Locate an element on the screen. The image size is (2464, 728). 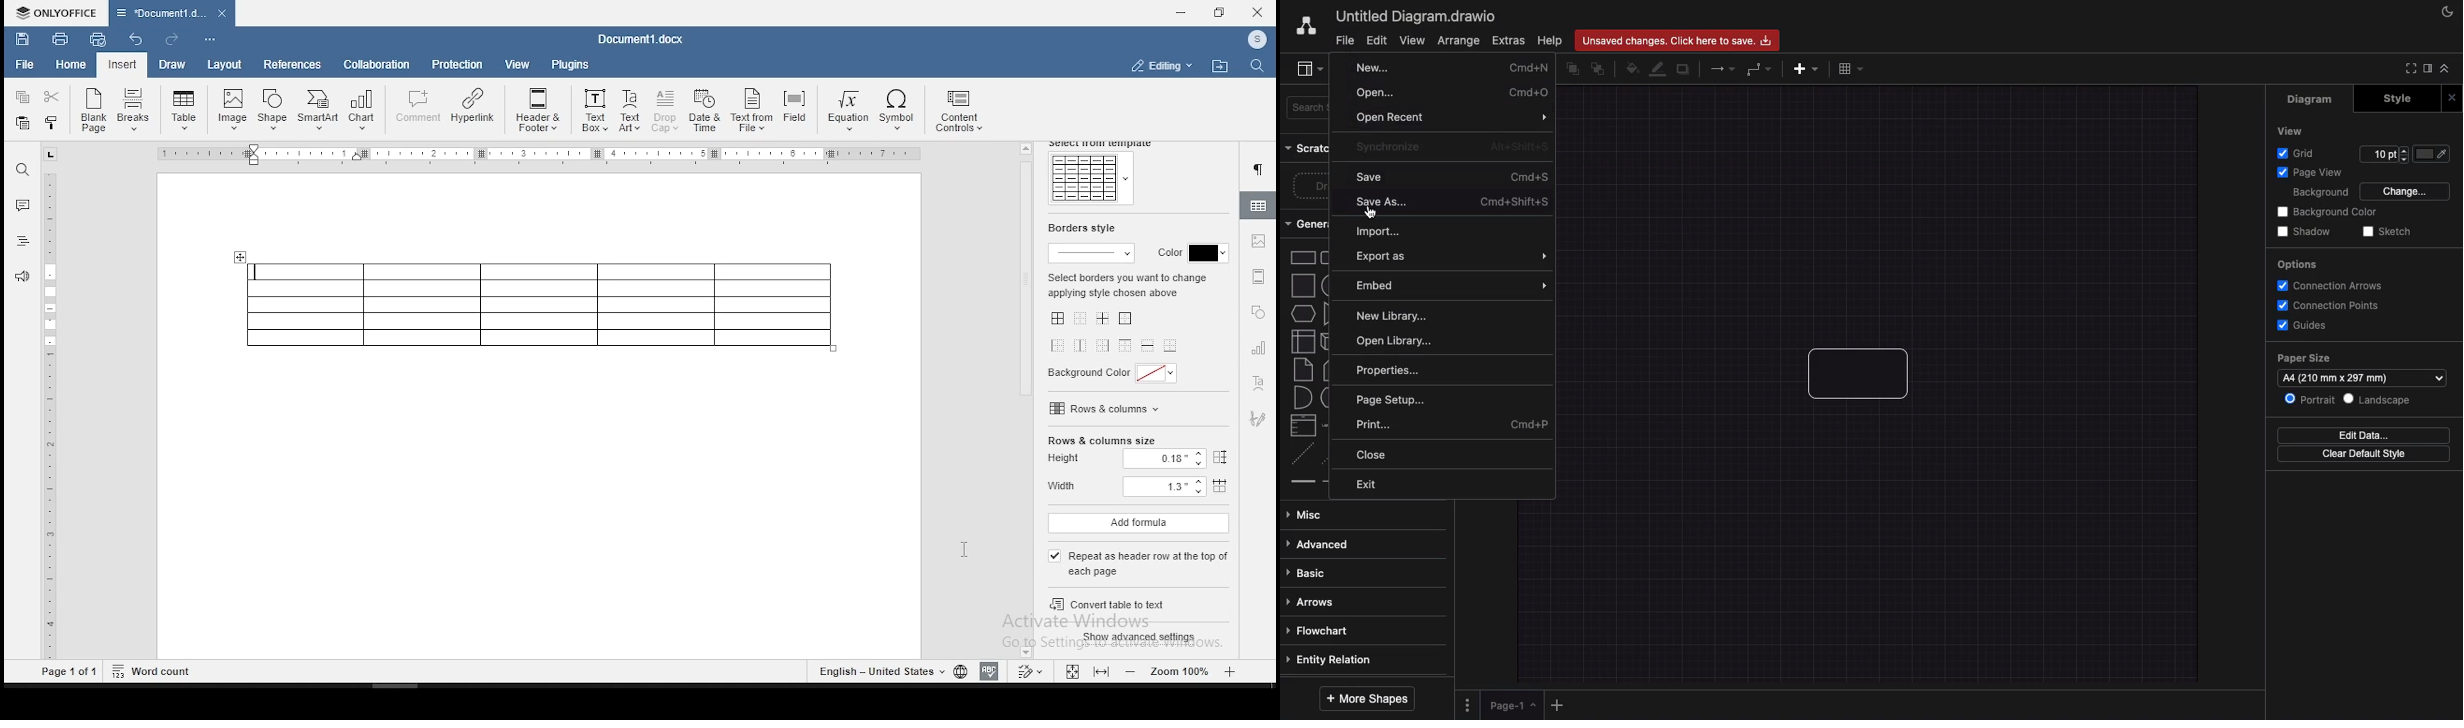
cut is located at coordinates (56, 96).